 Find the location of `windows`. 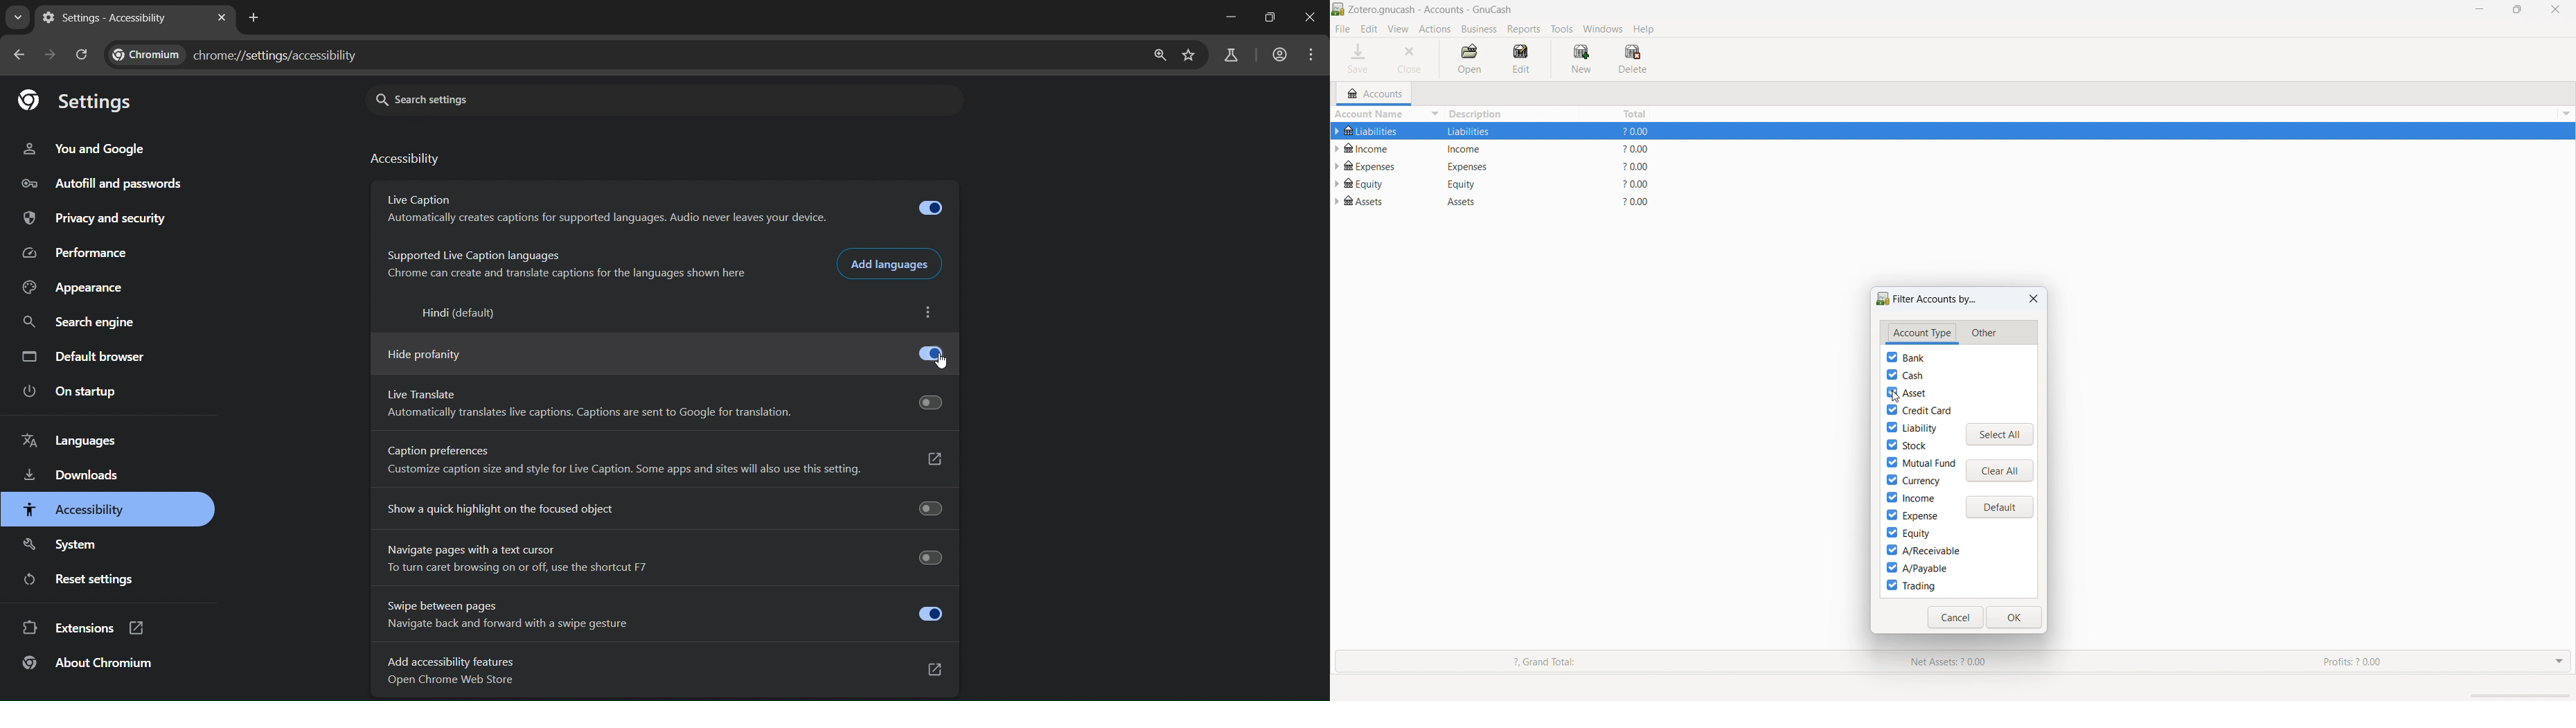

windows is located at coordinates (1603, 29).